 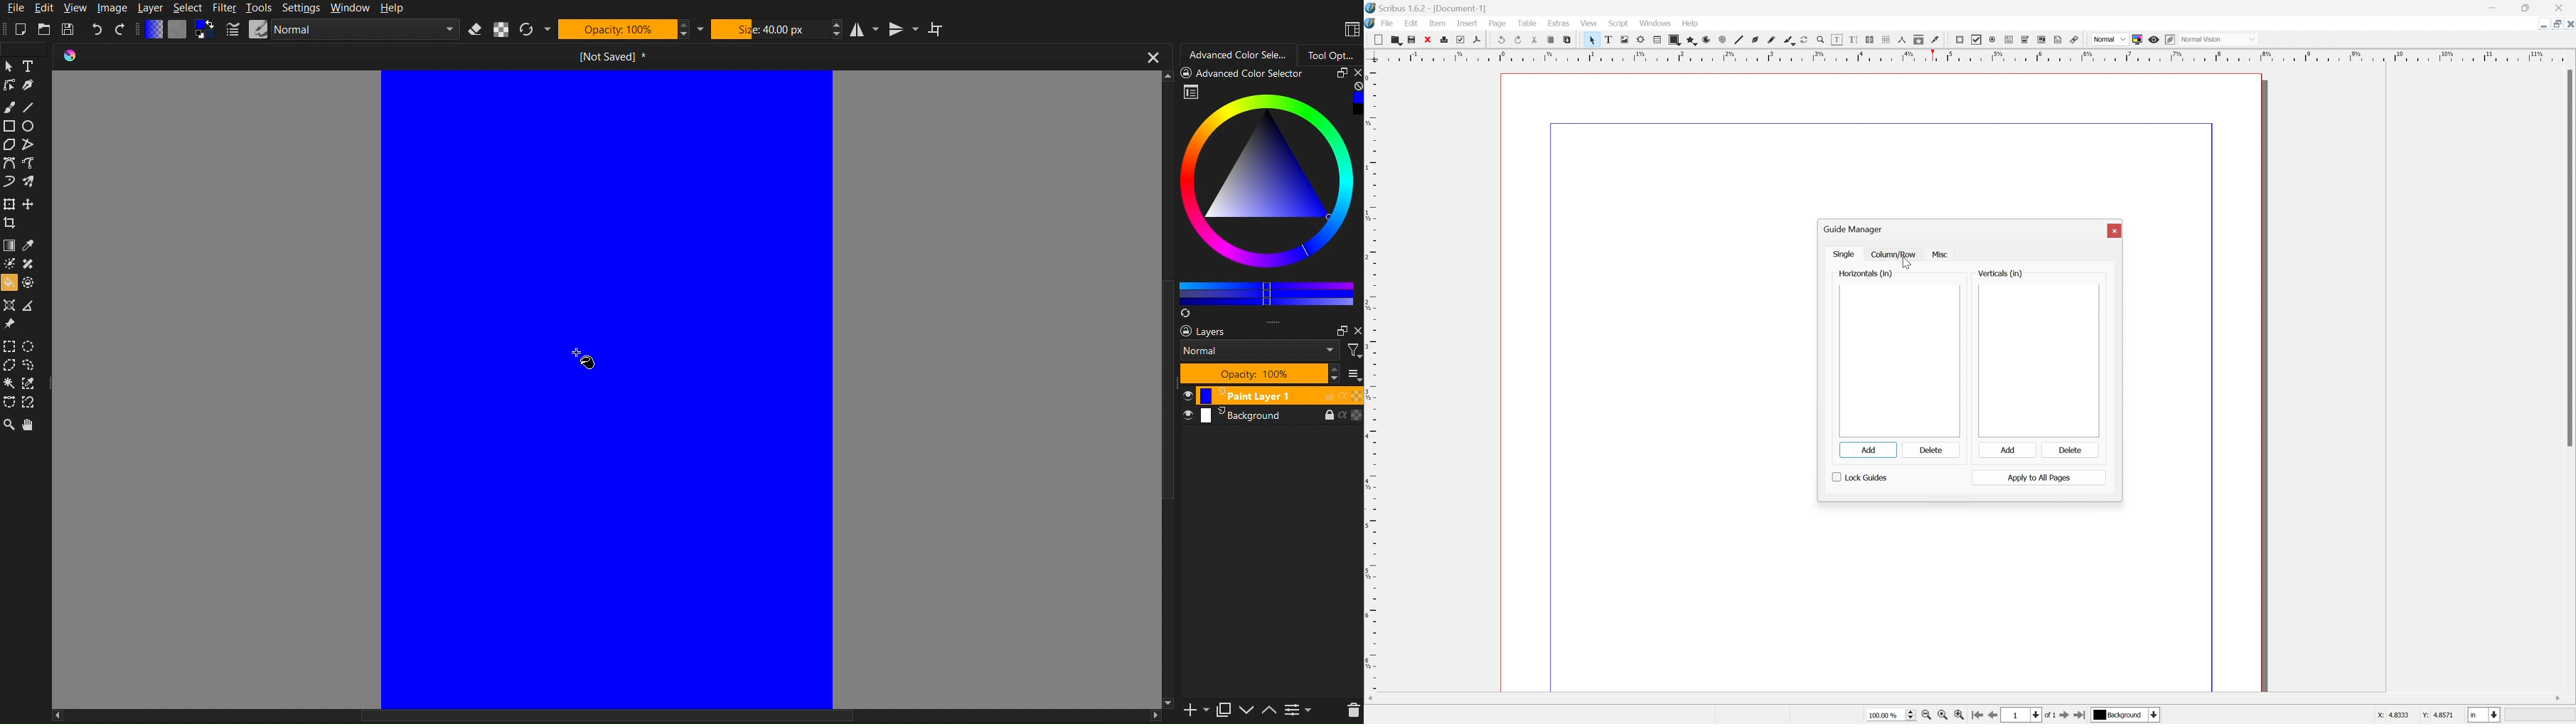 What do you see at coordinates (1690, 23) in the screenshot?
I see `help` at bounding box center [1690, 23].